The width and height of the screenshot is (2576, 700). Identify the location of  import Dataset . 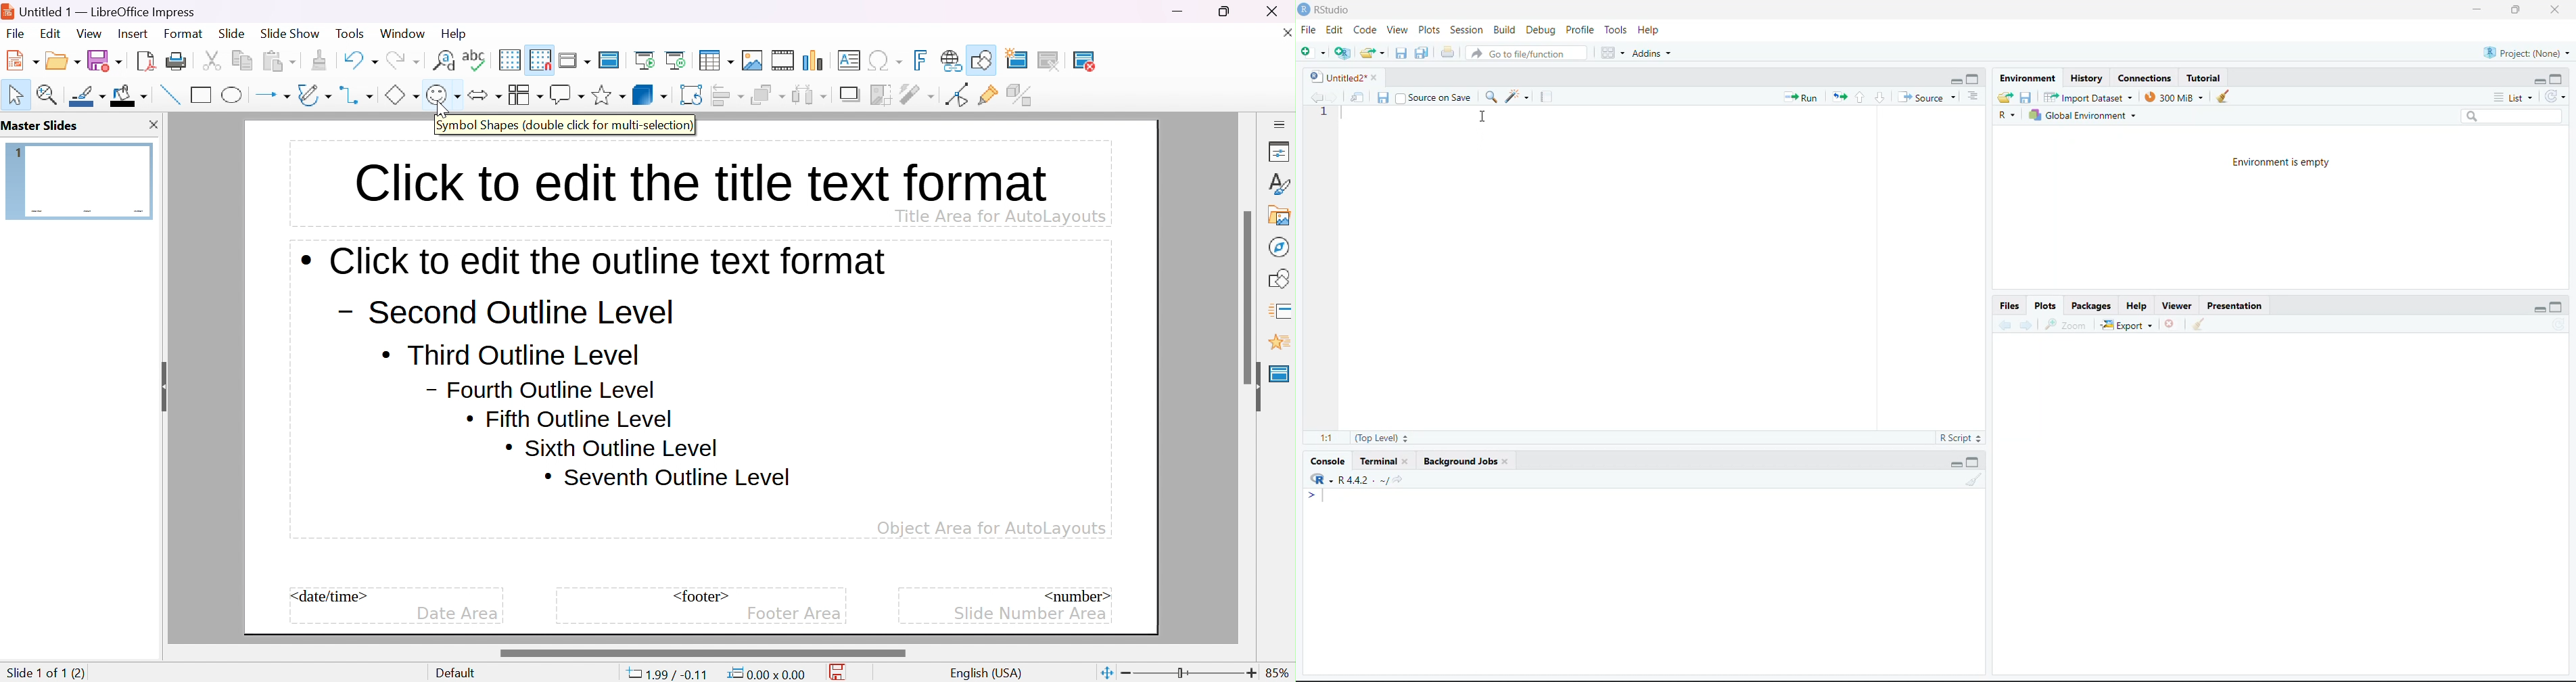
(2090, 96).